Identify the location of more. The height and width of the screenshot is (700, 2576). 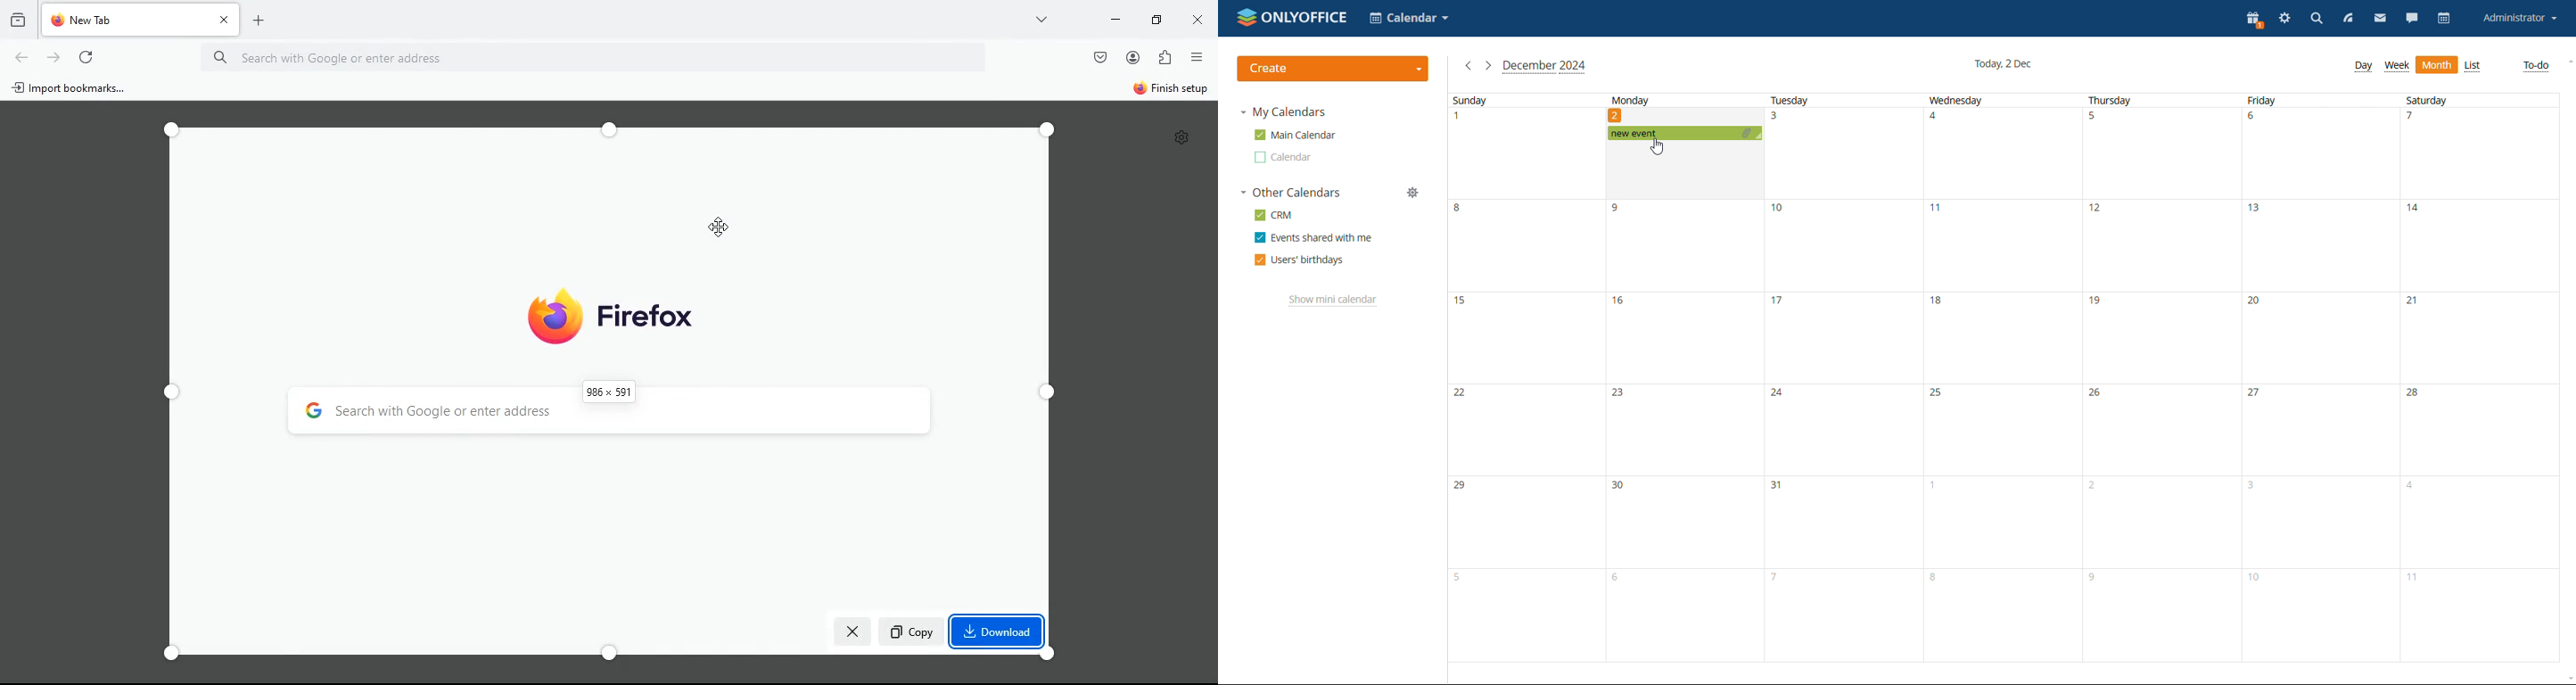
(1042, 19).